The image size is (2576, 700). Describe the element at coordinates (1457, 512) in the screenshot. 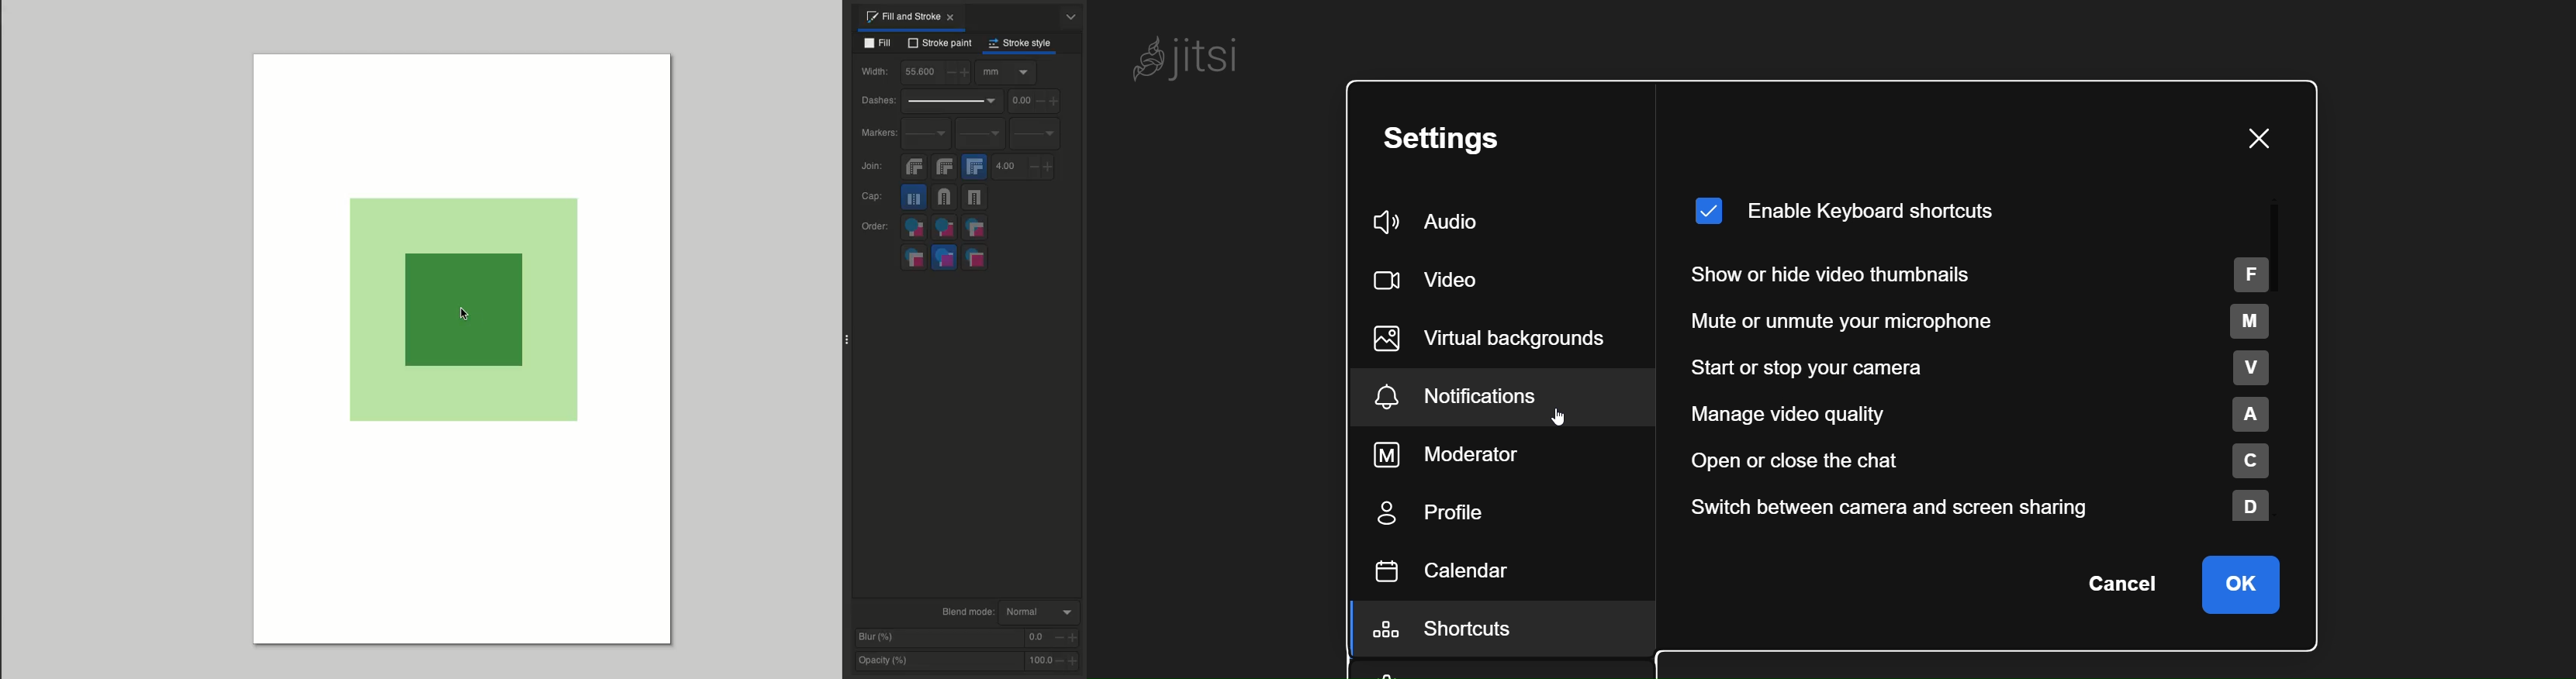

I see `profile` at that location.